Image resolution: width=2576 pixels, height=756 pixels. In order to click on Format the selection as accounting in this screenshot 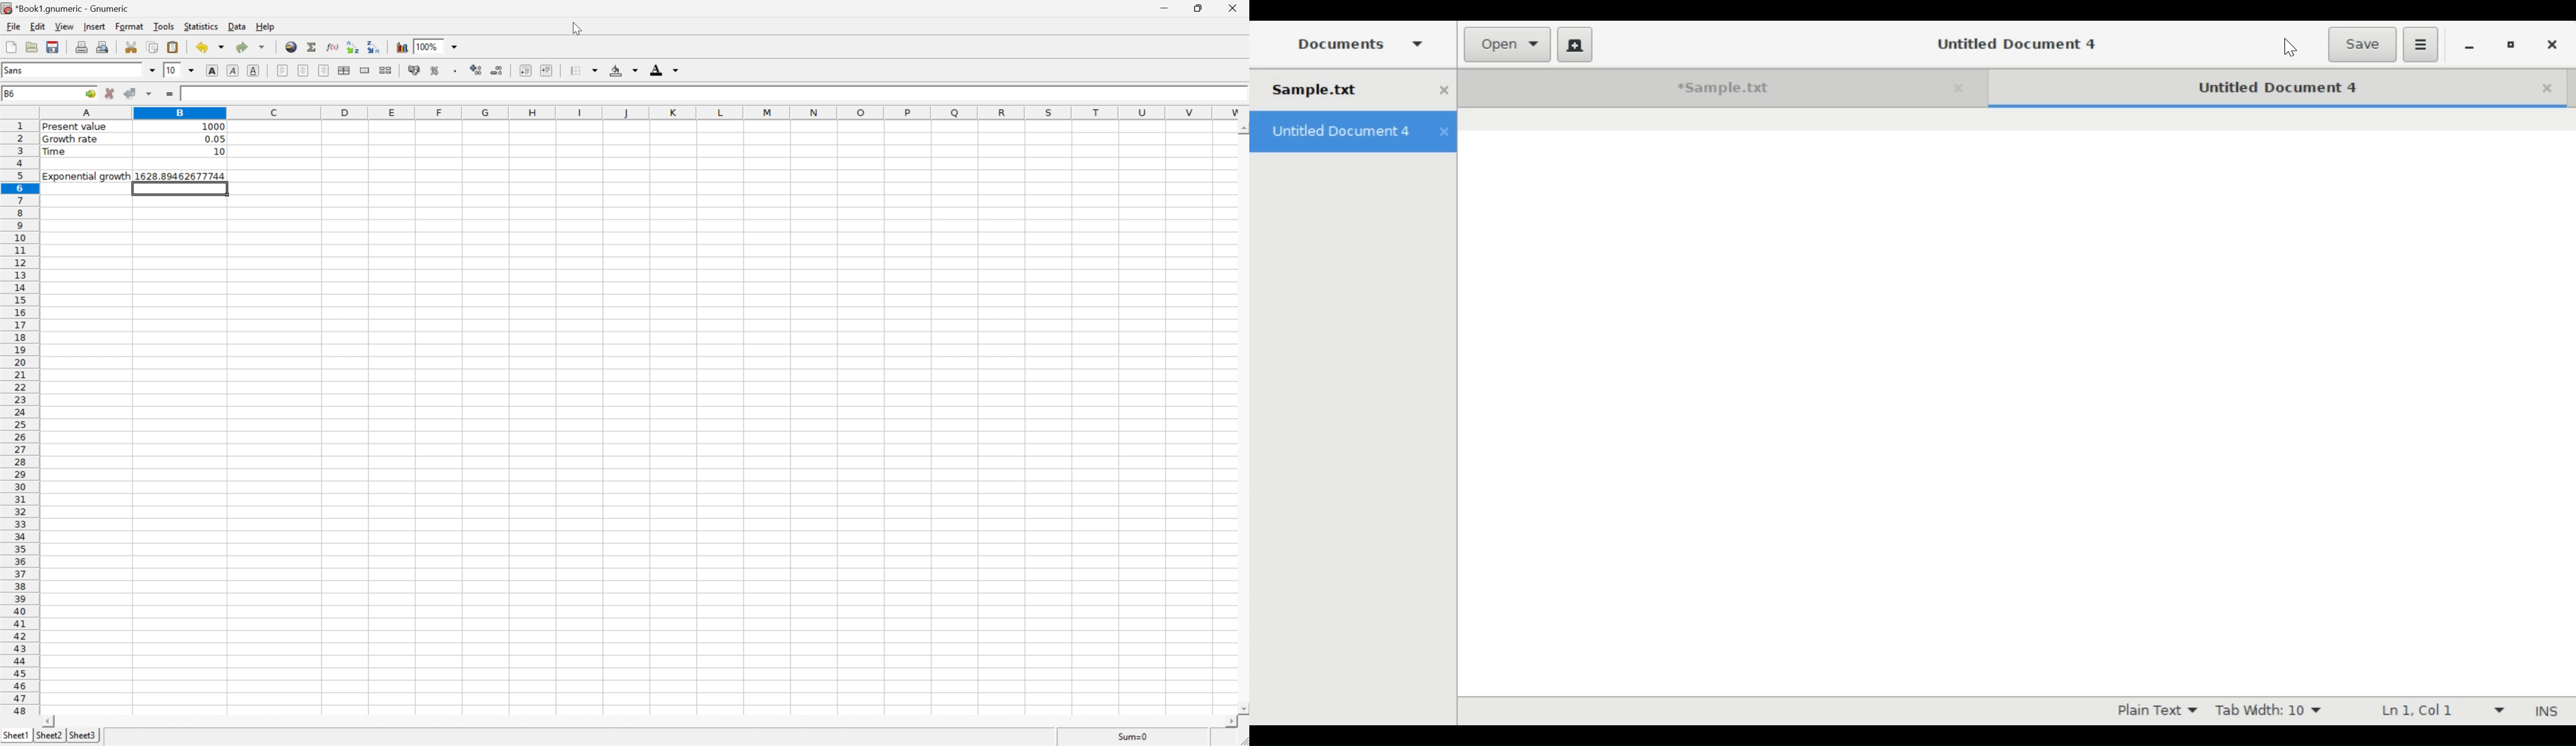, I will do `click(415, 69)`.